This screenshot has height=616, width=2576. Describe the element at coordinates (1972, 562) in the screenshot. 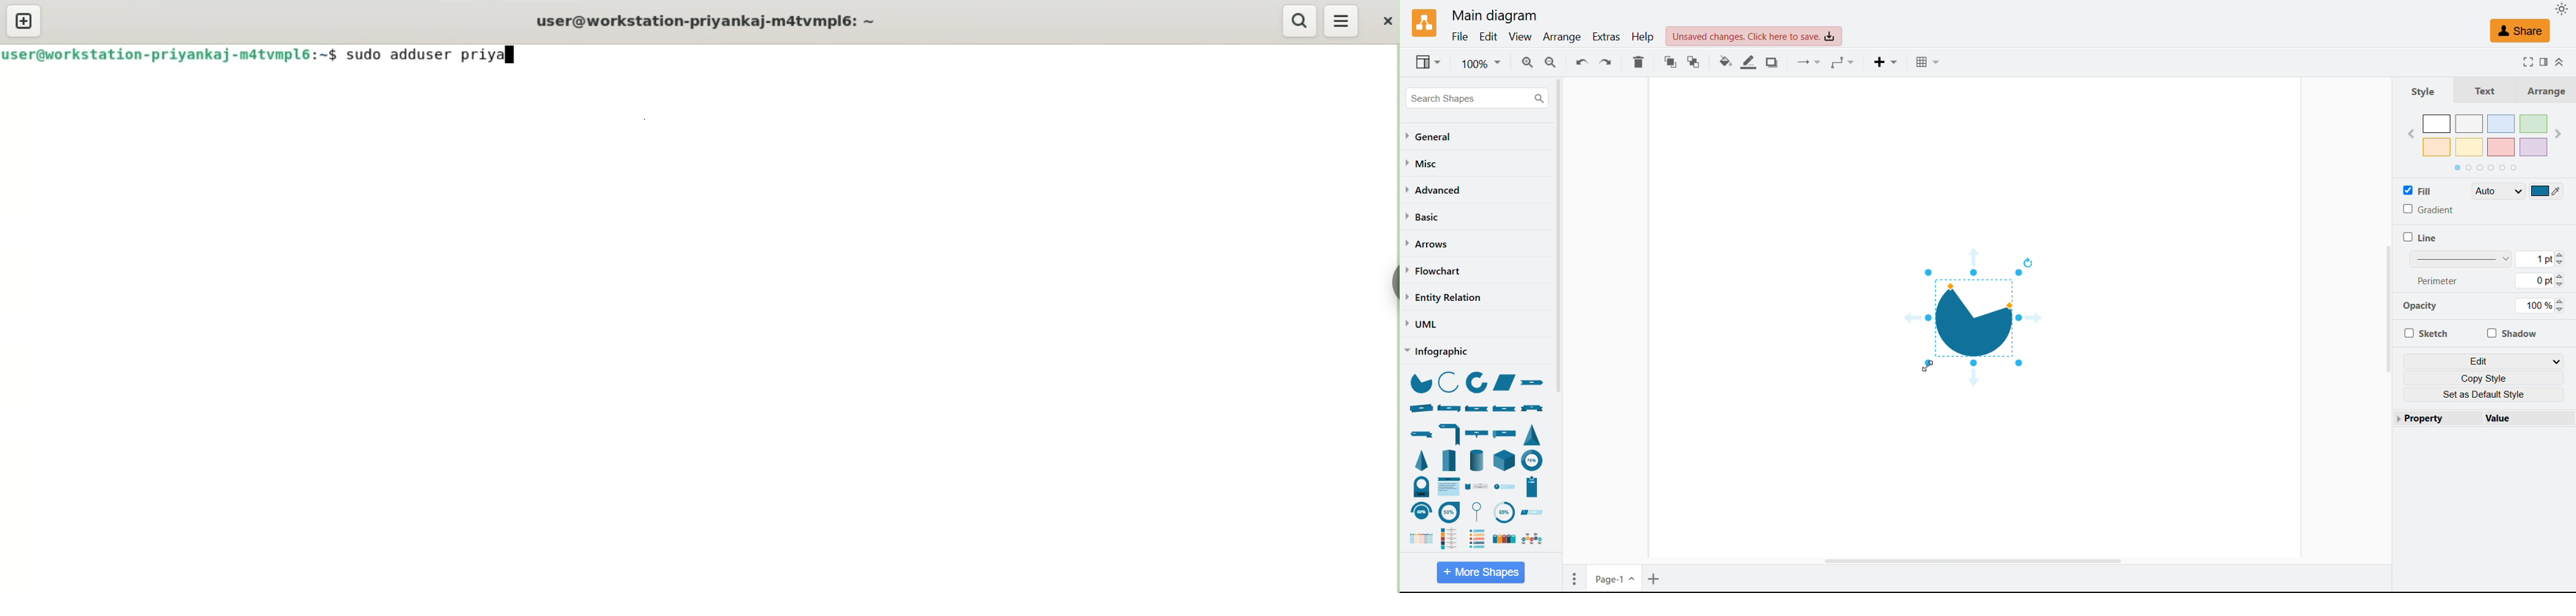

I see `Horizontal scroll bar` at that location.